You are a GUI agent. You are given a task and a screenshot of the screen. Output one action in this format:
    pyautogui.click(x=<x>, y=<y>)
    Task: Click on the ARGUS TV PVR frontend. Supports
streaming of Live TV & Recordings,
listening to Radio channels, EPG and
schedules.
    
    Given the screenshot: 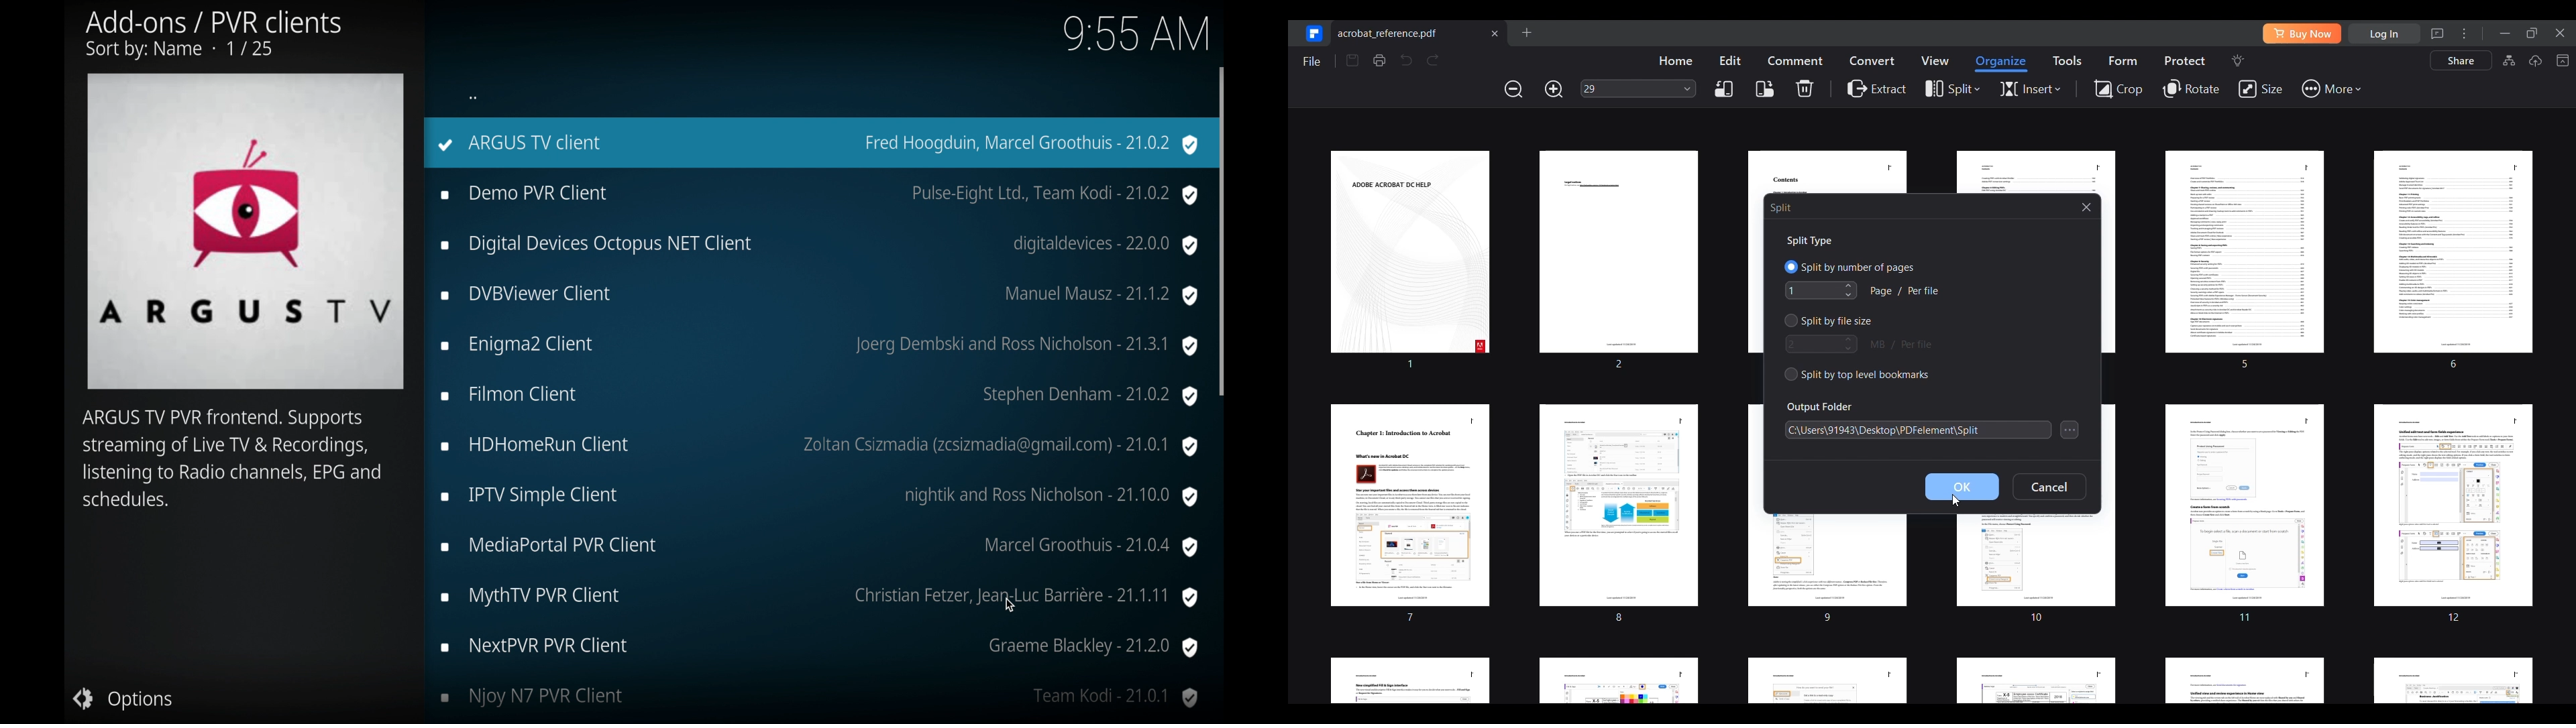 What is the action you would take?
    pyautogui.click(x=229, y=463)
    